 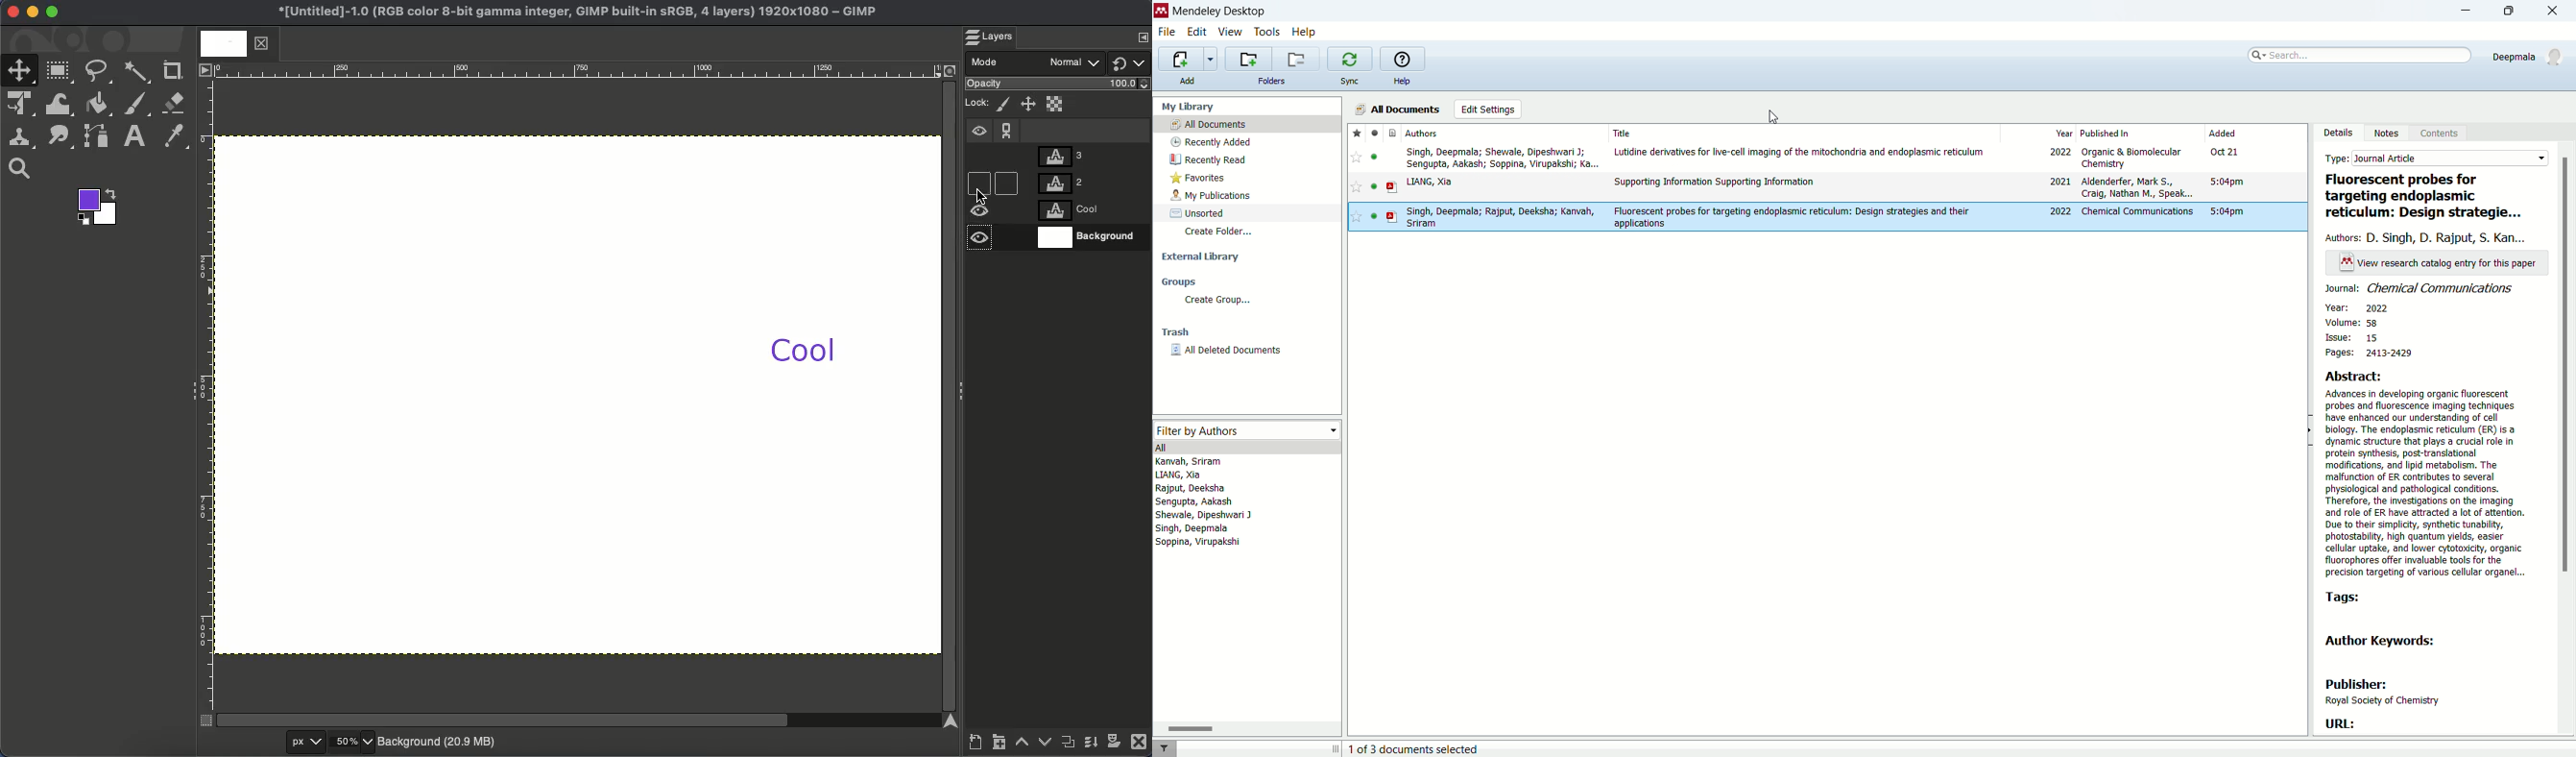 What do you see at coordinates (1355, 189) in the screenshot?
I see `favorite` at bounding box center [1355, 189].